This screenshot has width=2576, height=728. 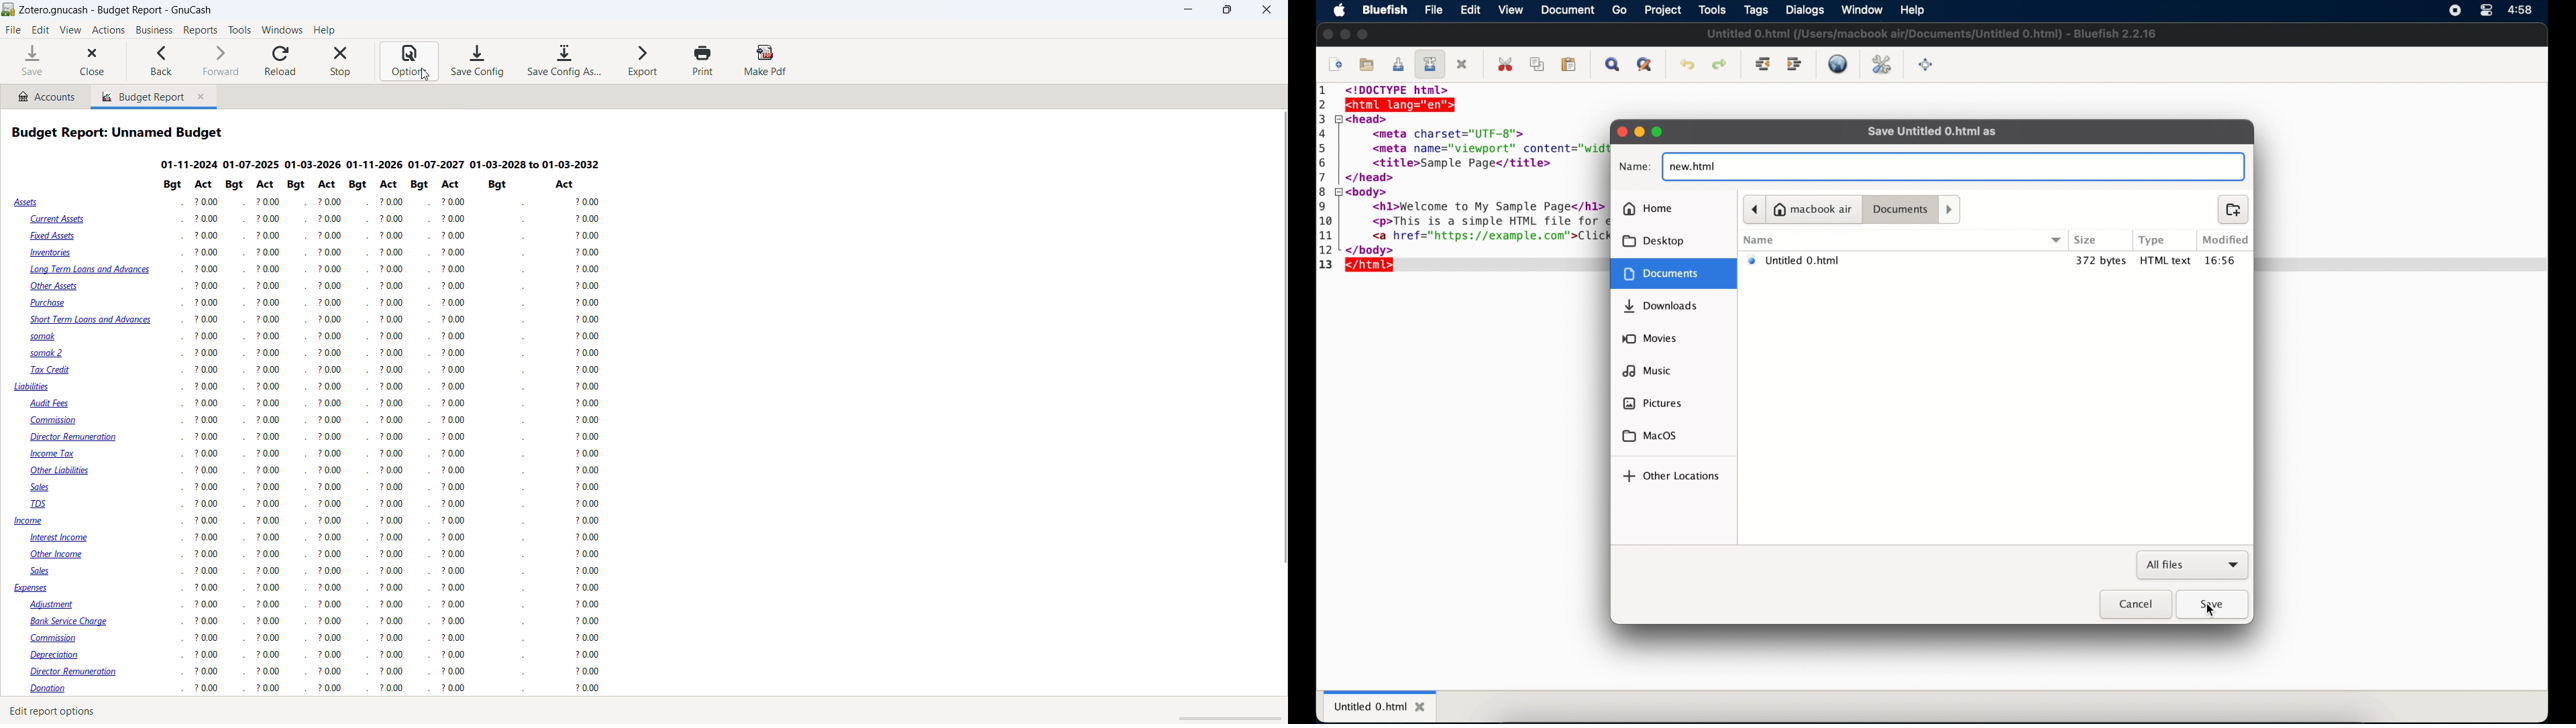 What do you see at coordinates (58, 689) in the screenshot?
I see `‘Donation` at bounding box center [58, 689].